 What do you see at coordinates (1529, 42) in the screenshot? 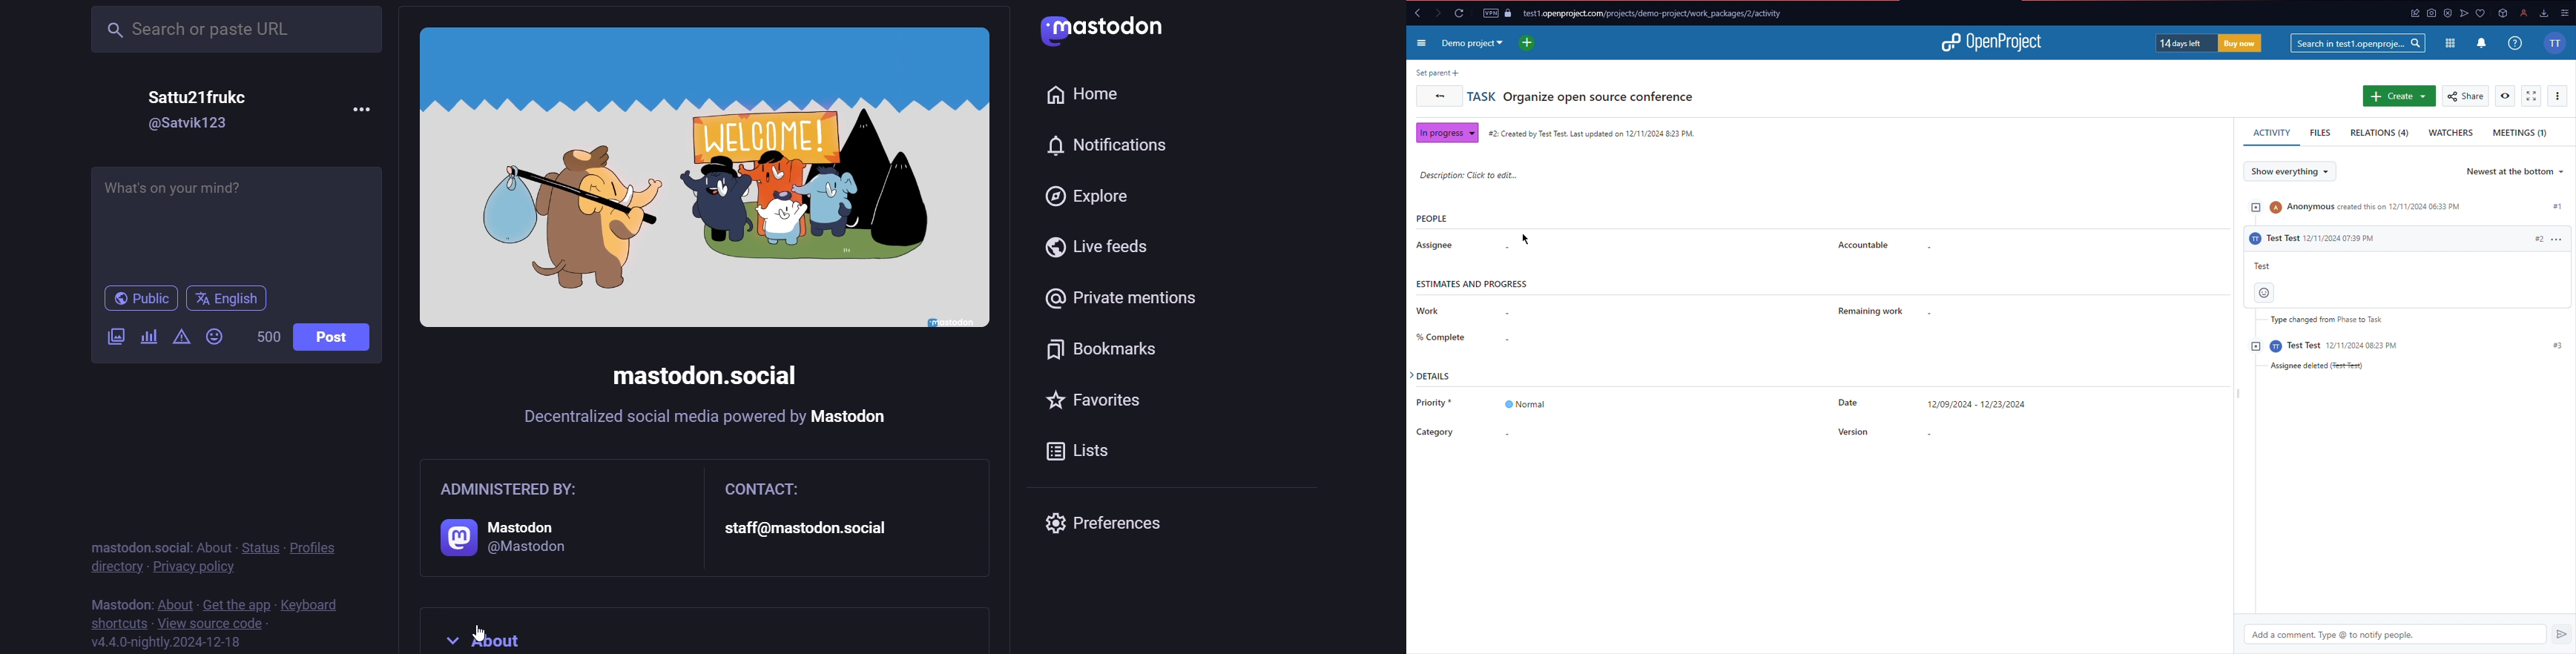
I see `New project` at bounding box center [1529, 42].